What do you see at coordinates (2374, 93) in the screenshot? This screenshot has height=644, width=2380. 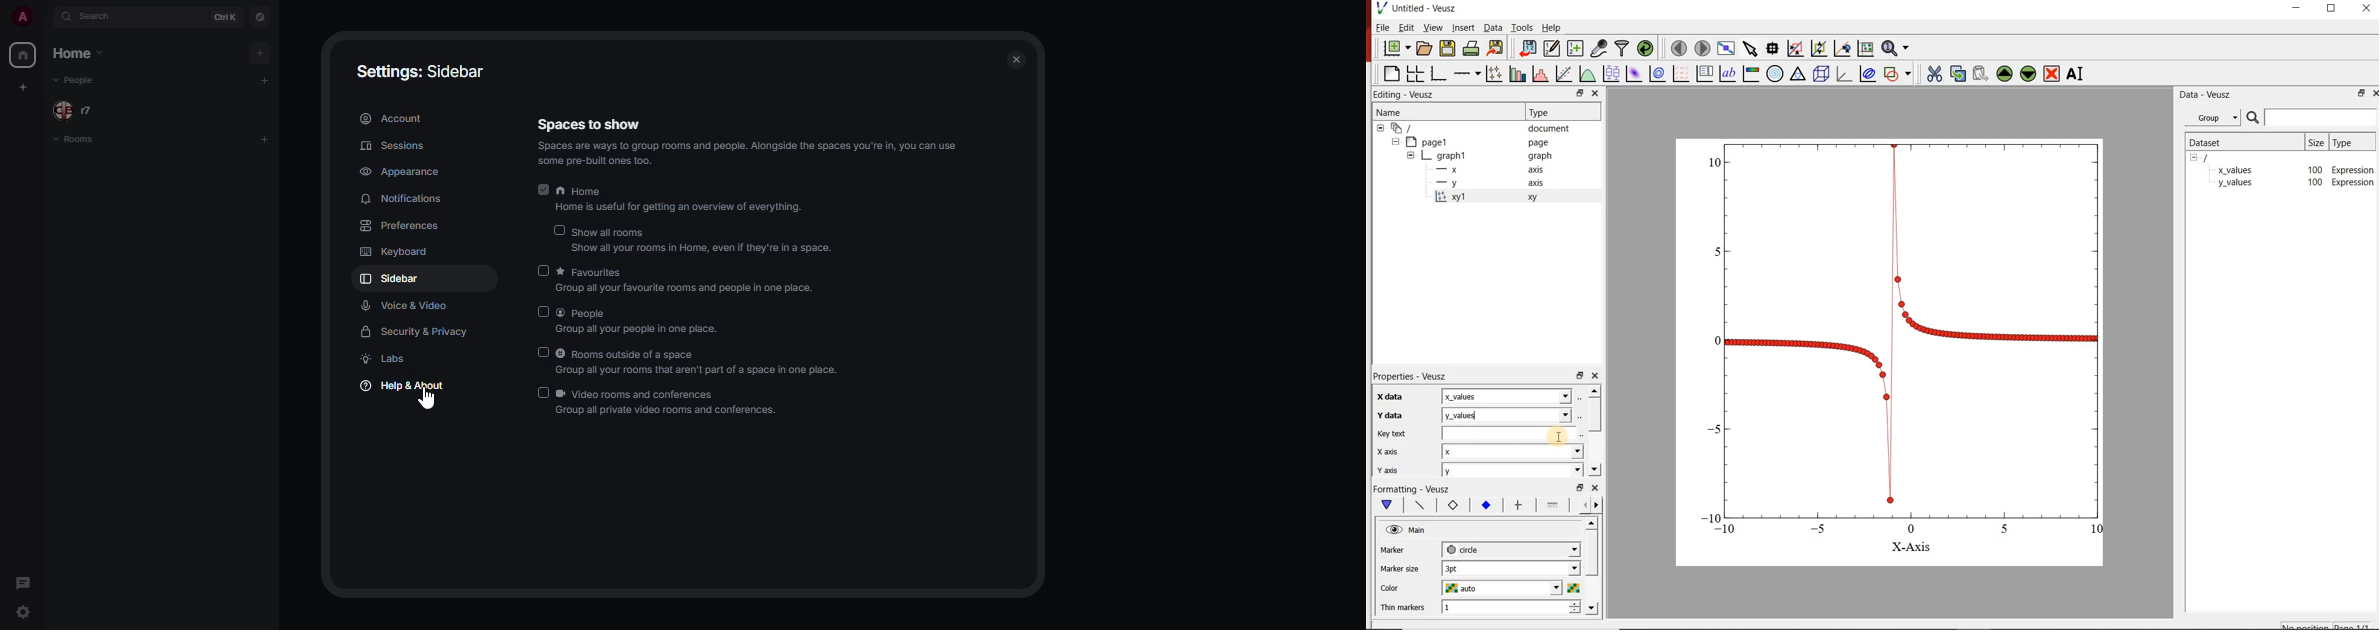 I see `close` at bounding box center [2374, 93].